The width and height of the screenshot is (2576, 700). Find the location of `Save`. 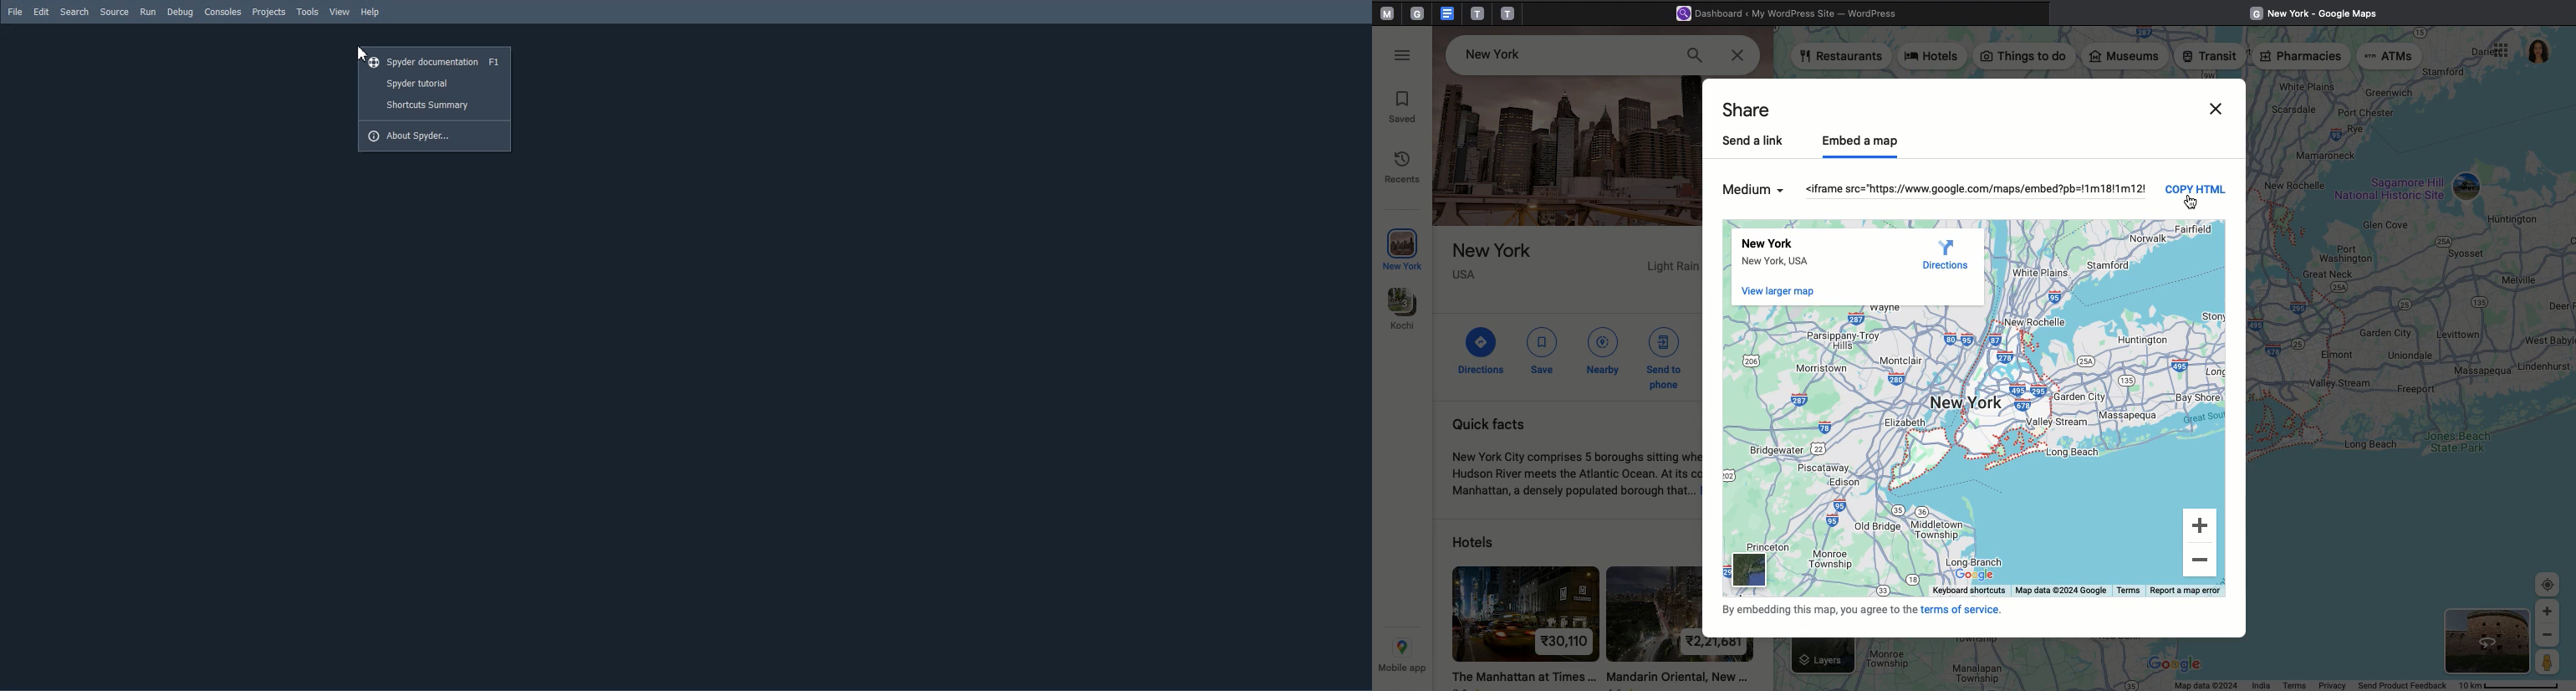

Save is located at coordinates (1542, 351).